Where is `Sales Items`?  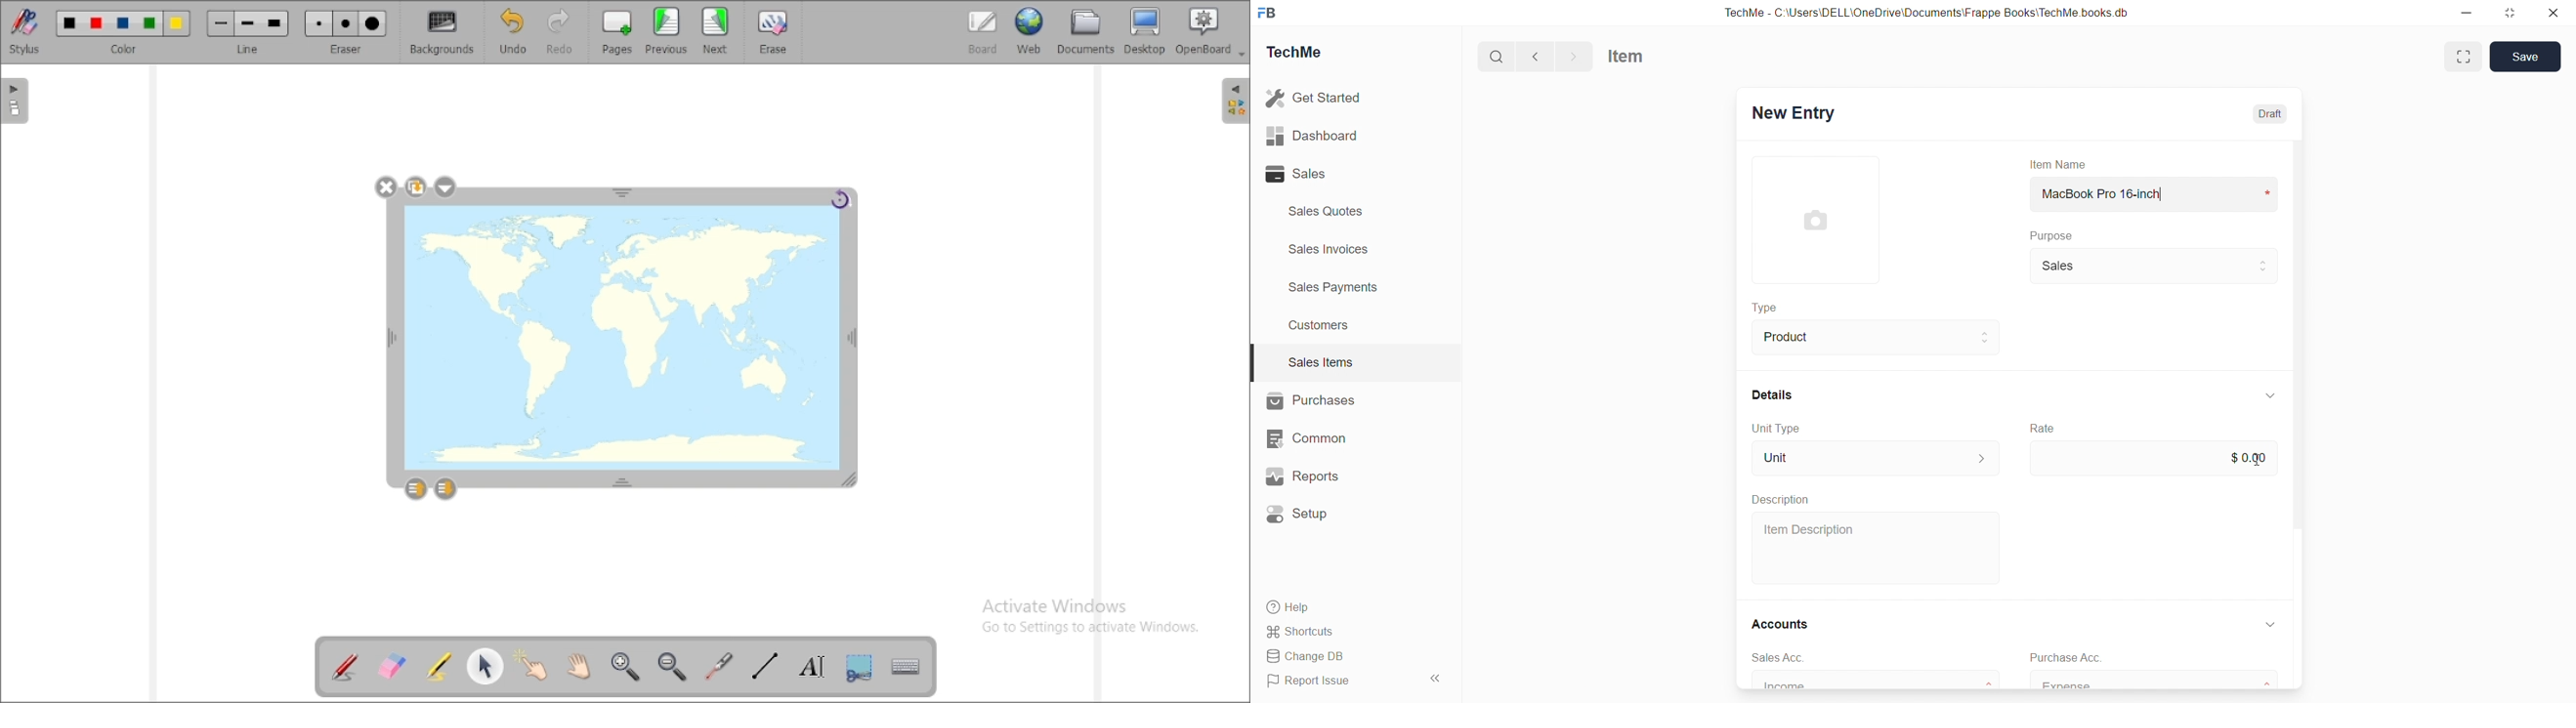
Sales Items is located at coordinates (1321, 362).